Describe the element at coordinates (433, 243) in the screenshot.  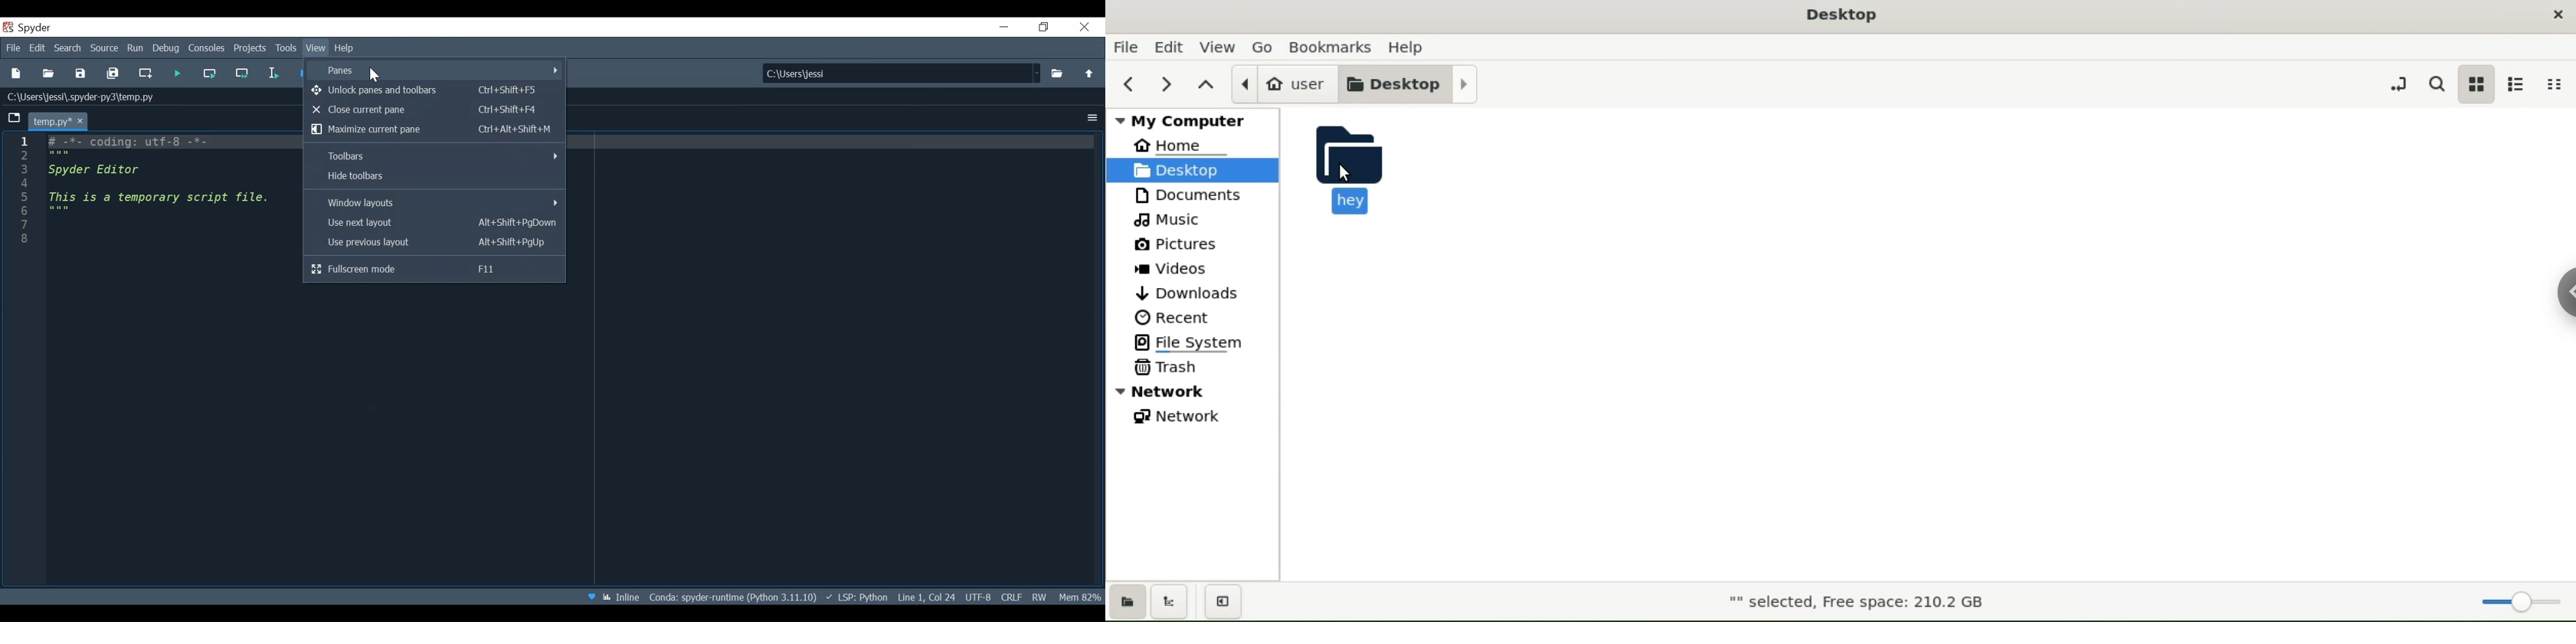
I see `Use previous layout` at that location.